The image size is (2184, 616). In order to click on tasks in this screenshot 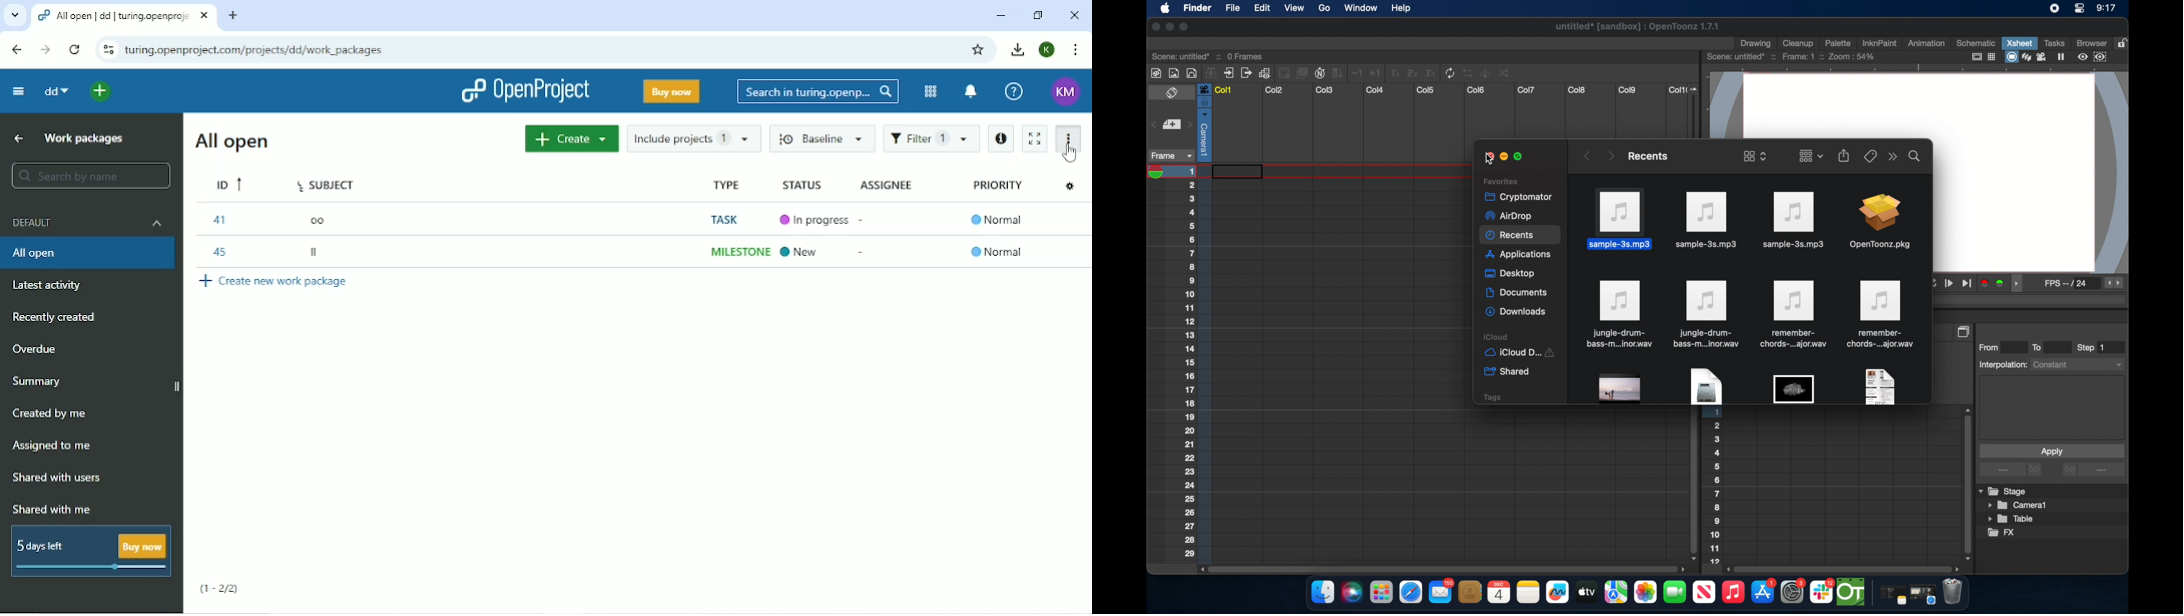, I will do `click(2054, 43)`.